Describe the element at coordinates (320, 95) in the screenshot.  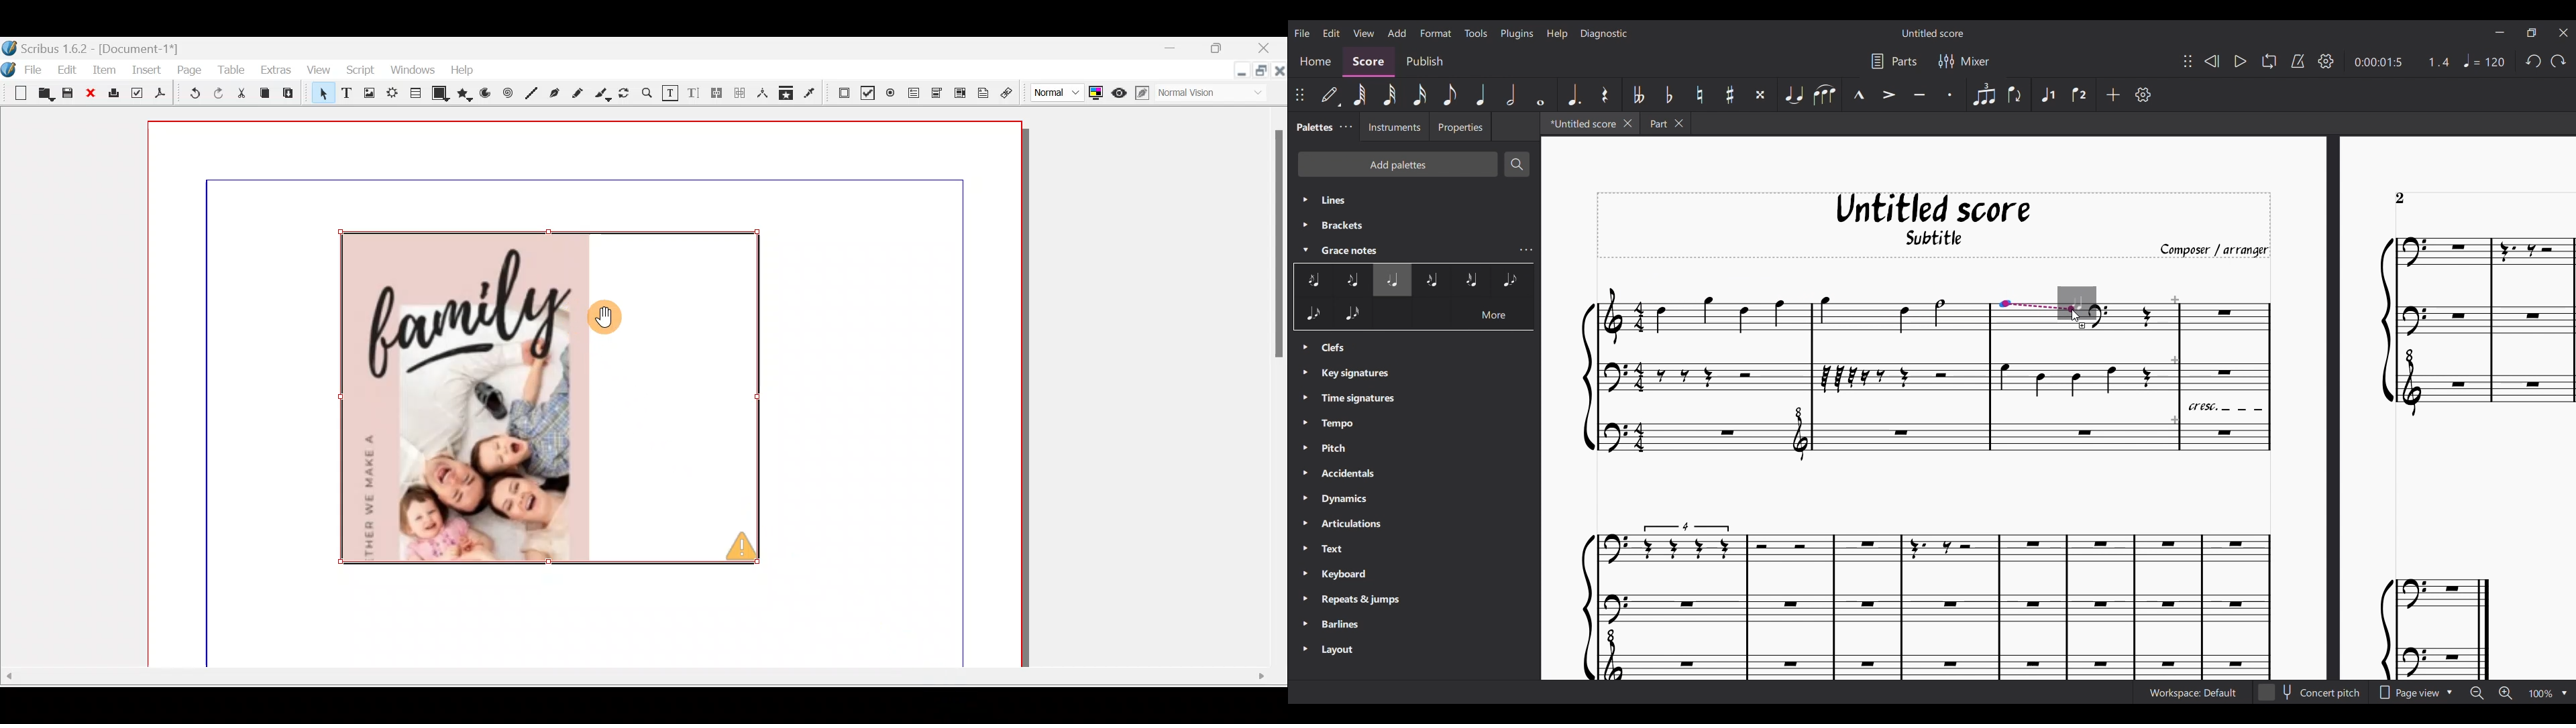
I see `Select item` at that location.